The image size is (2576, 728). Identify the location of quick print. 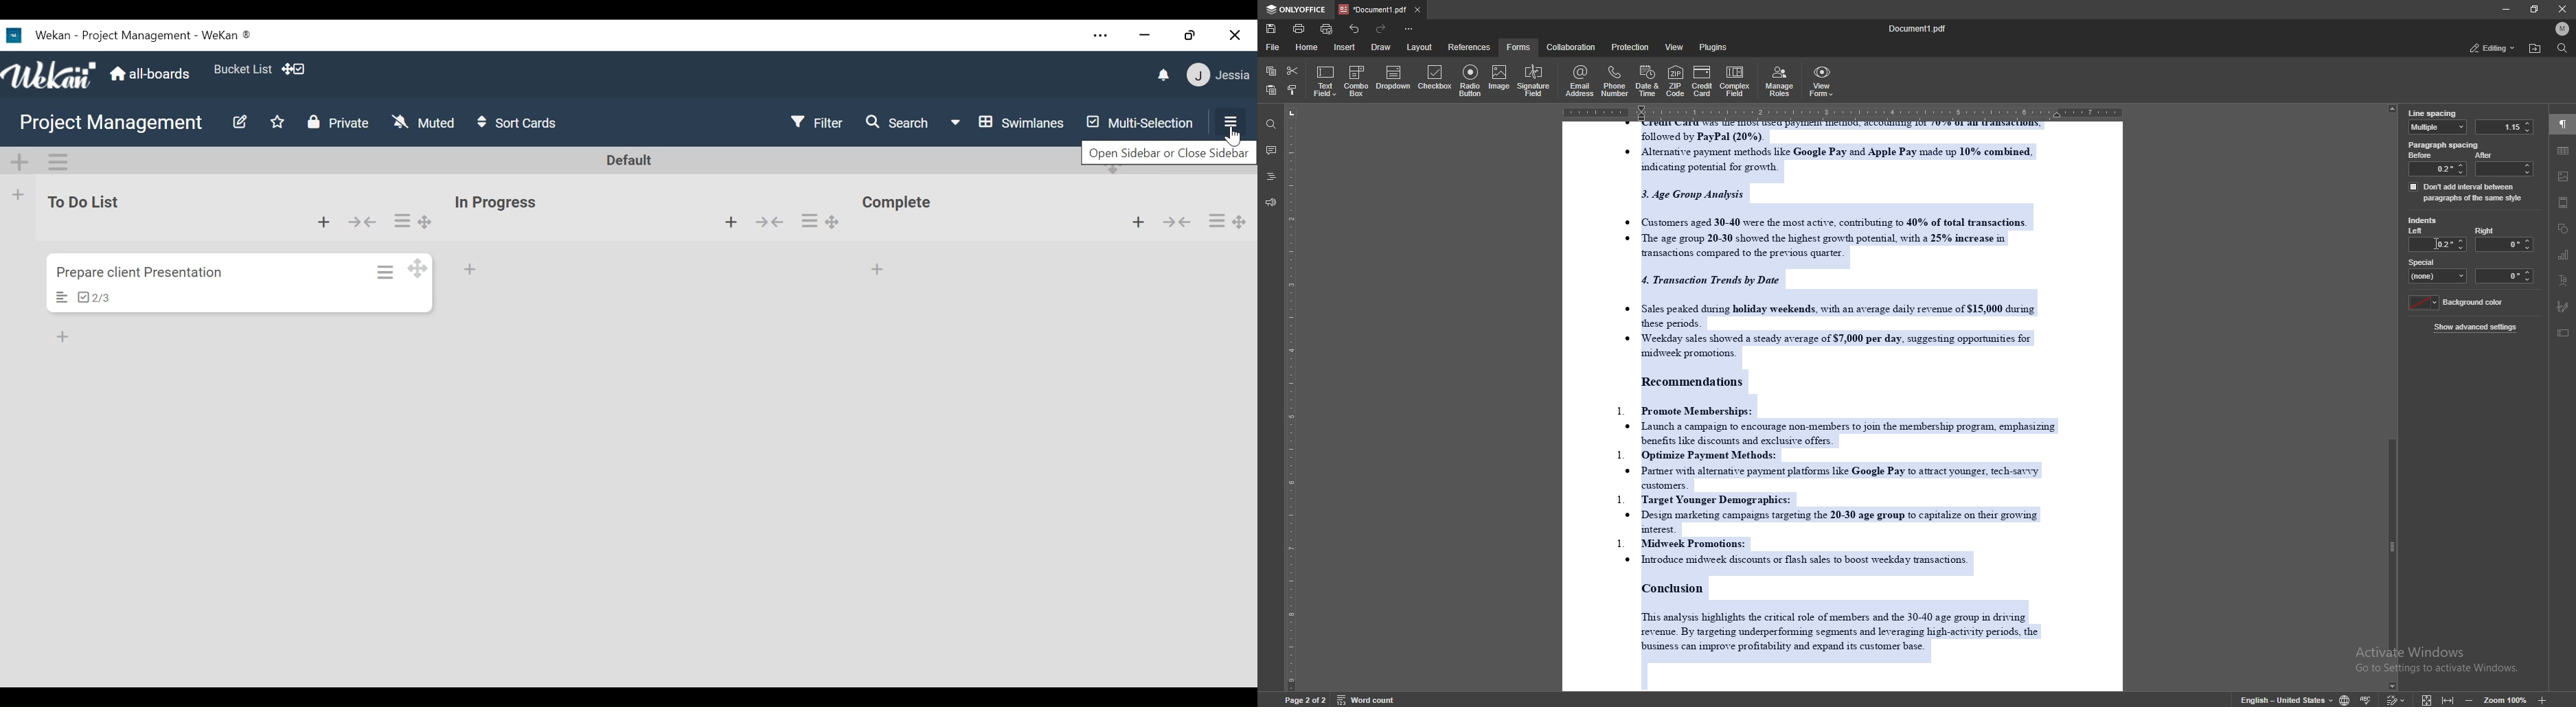
(1328, 29).